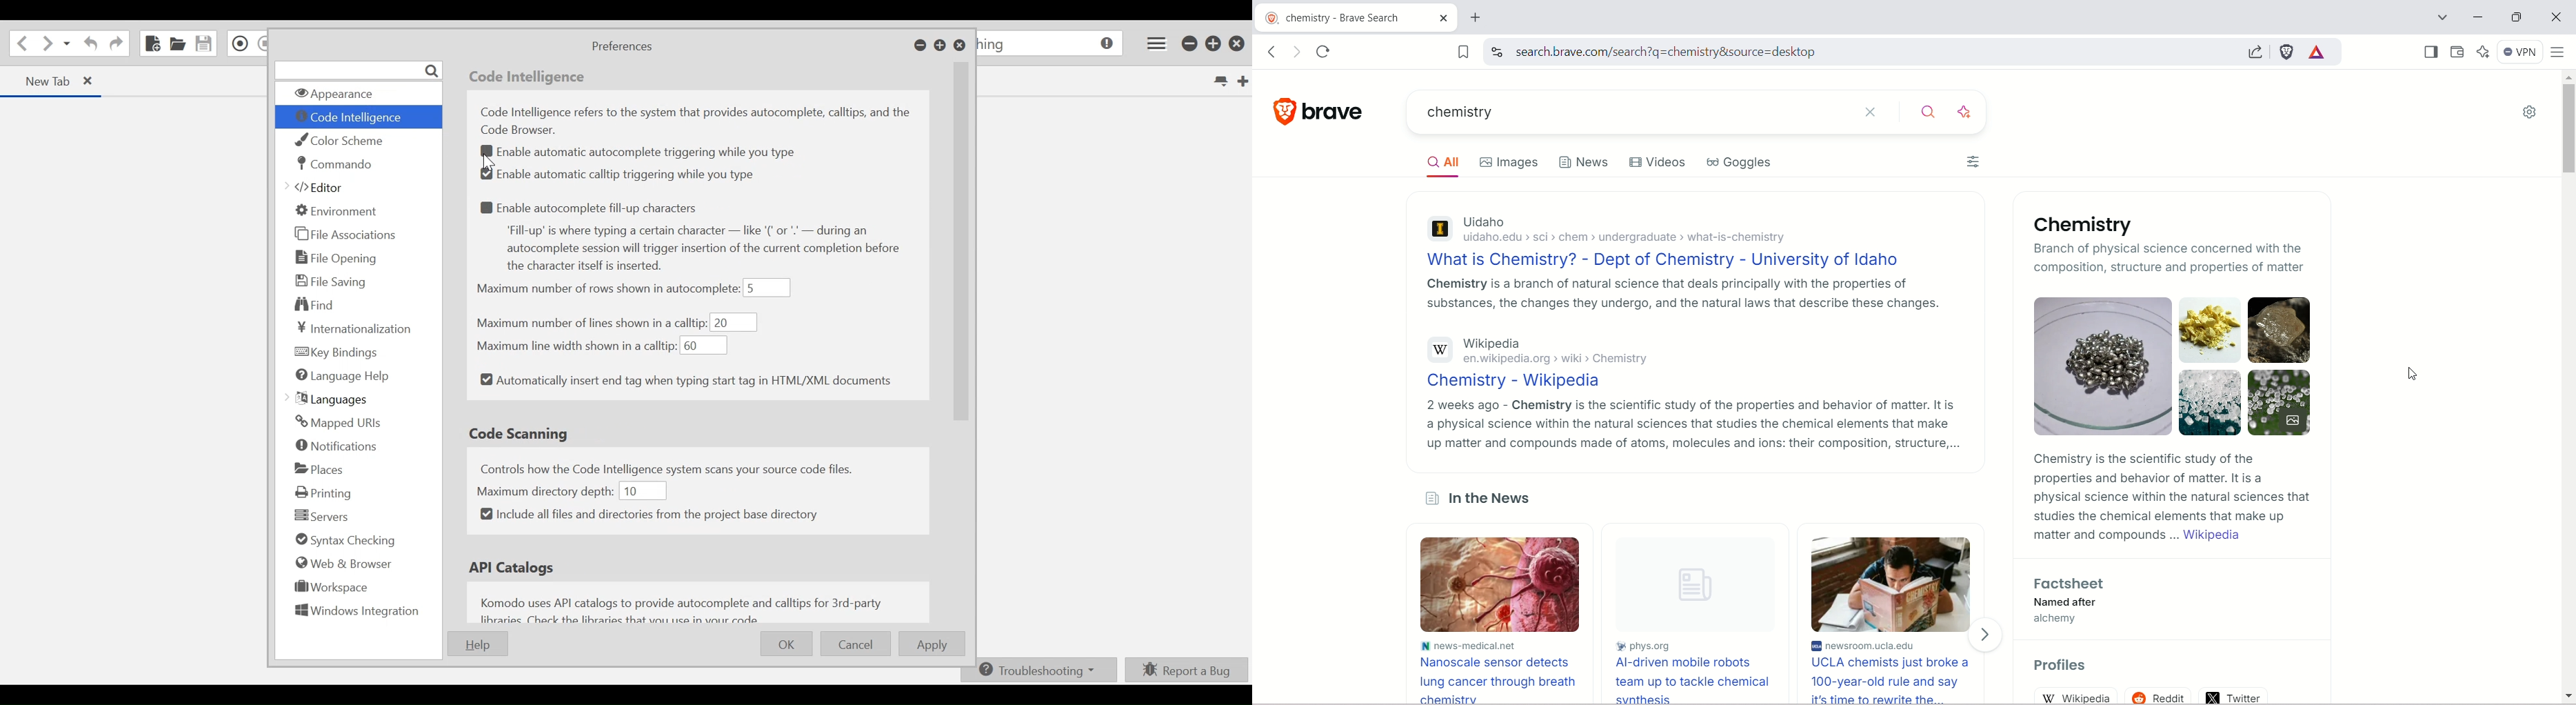 Image resolution: width=2576 pixels, height=728 pixels. Describe the element at coordinates (962, 269) in the screenshot. I see `Vertical Scroll bar` at that location.